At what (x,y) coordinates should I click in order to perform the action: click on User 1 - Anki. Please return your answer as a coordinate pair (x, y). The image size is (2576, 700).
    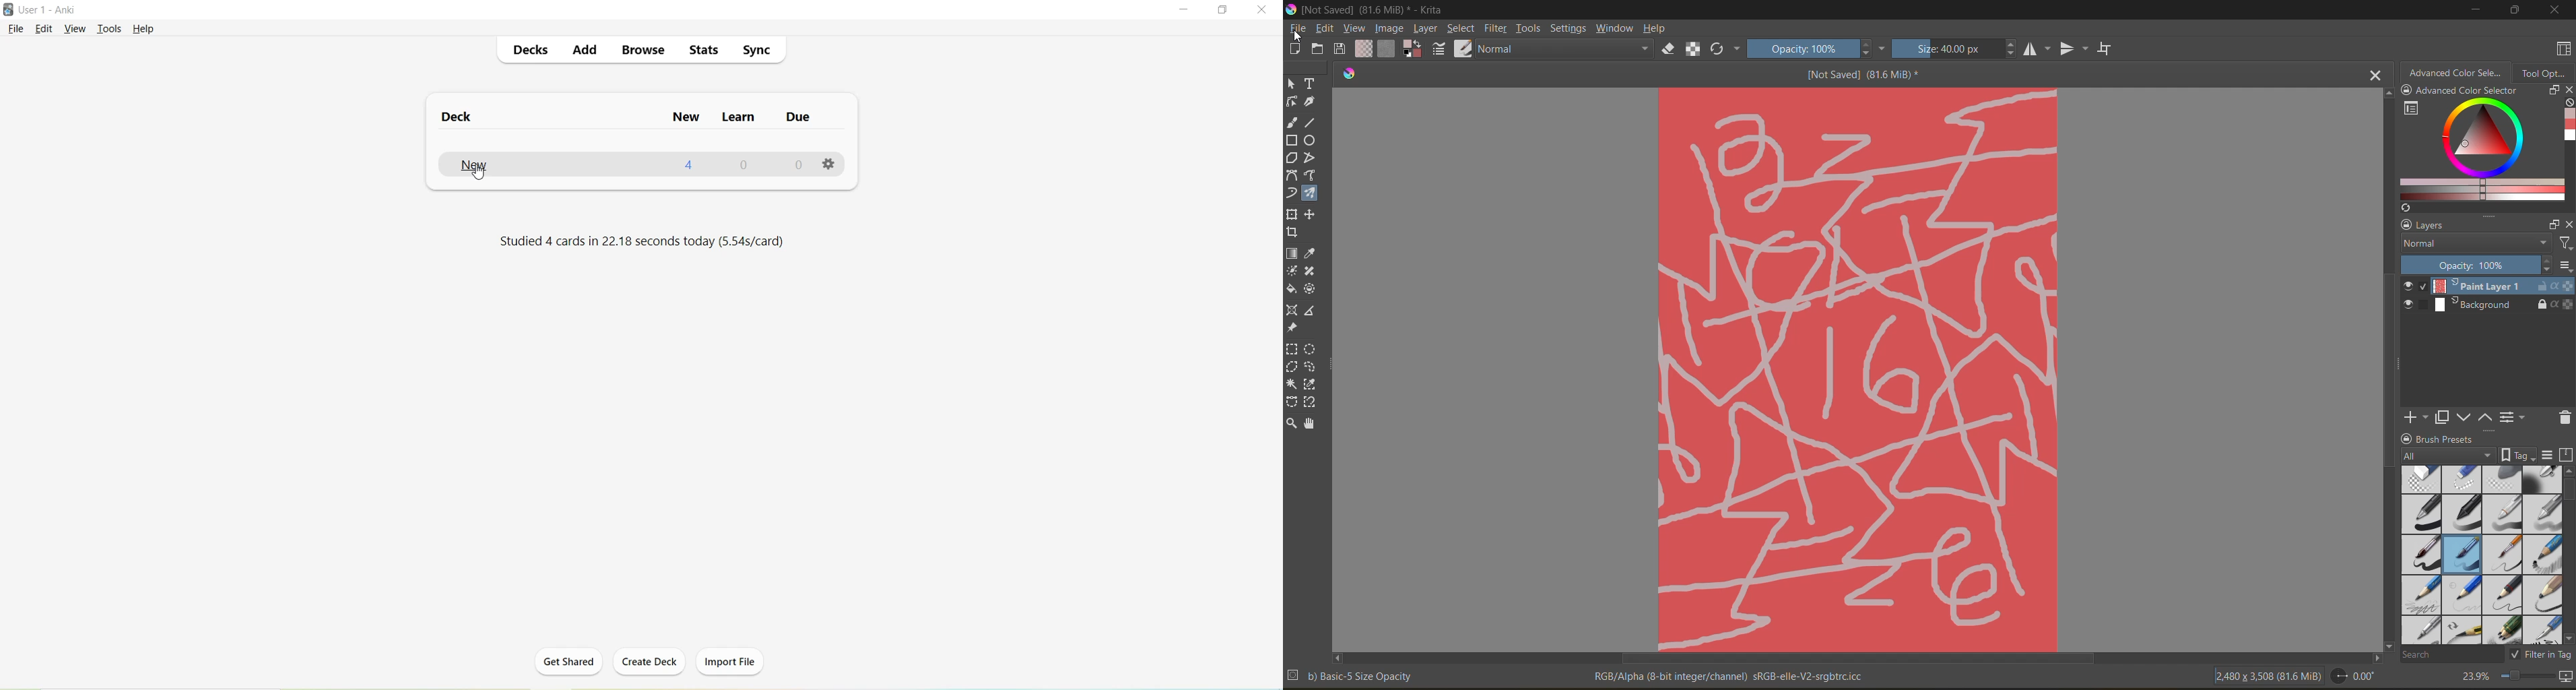
    Looking at the image, I should click on (47, 10).